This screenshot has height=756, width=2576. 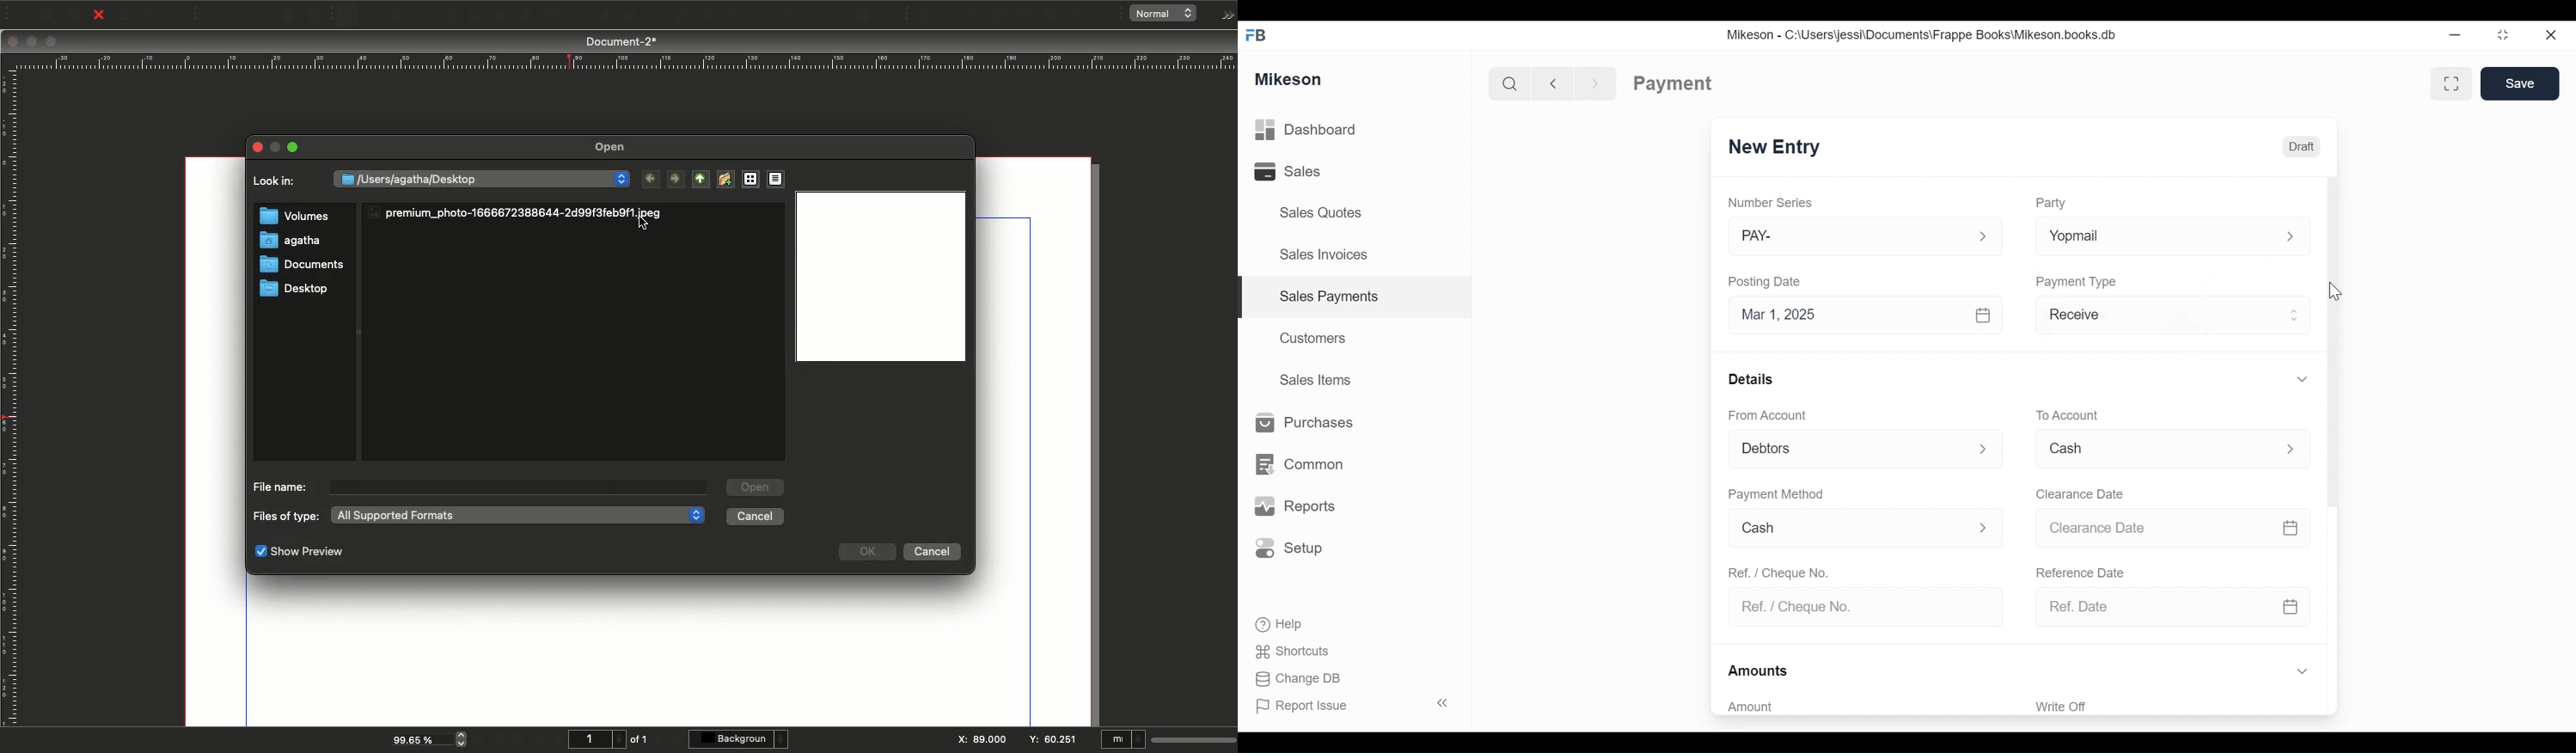 I want to click on Text frame, so click(x=372, y=17).